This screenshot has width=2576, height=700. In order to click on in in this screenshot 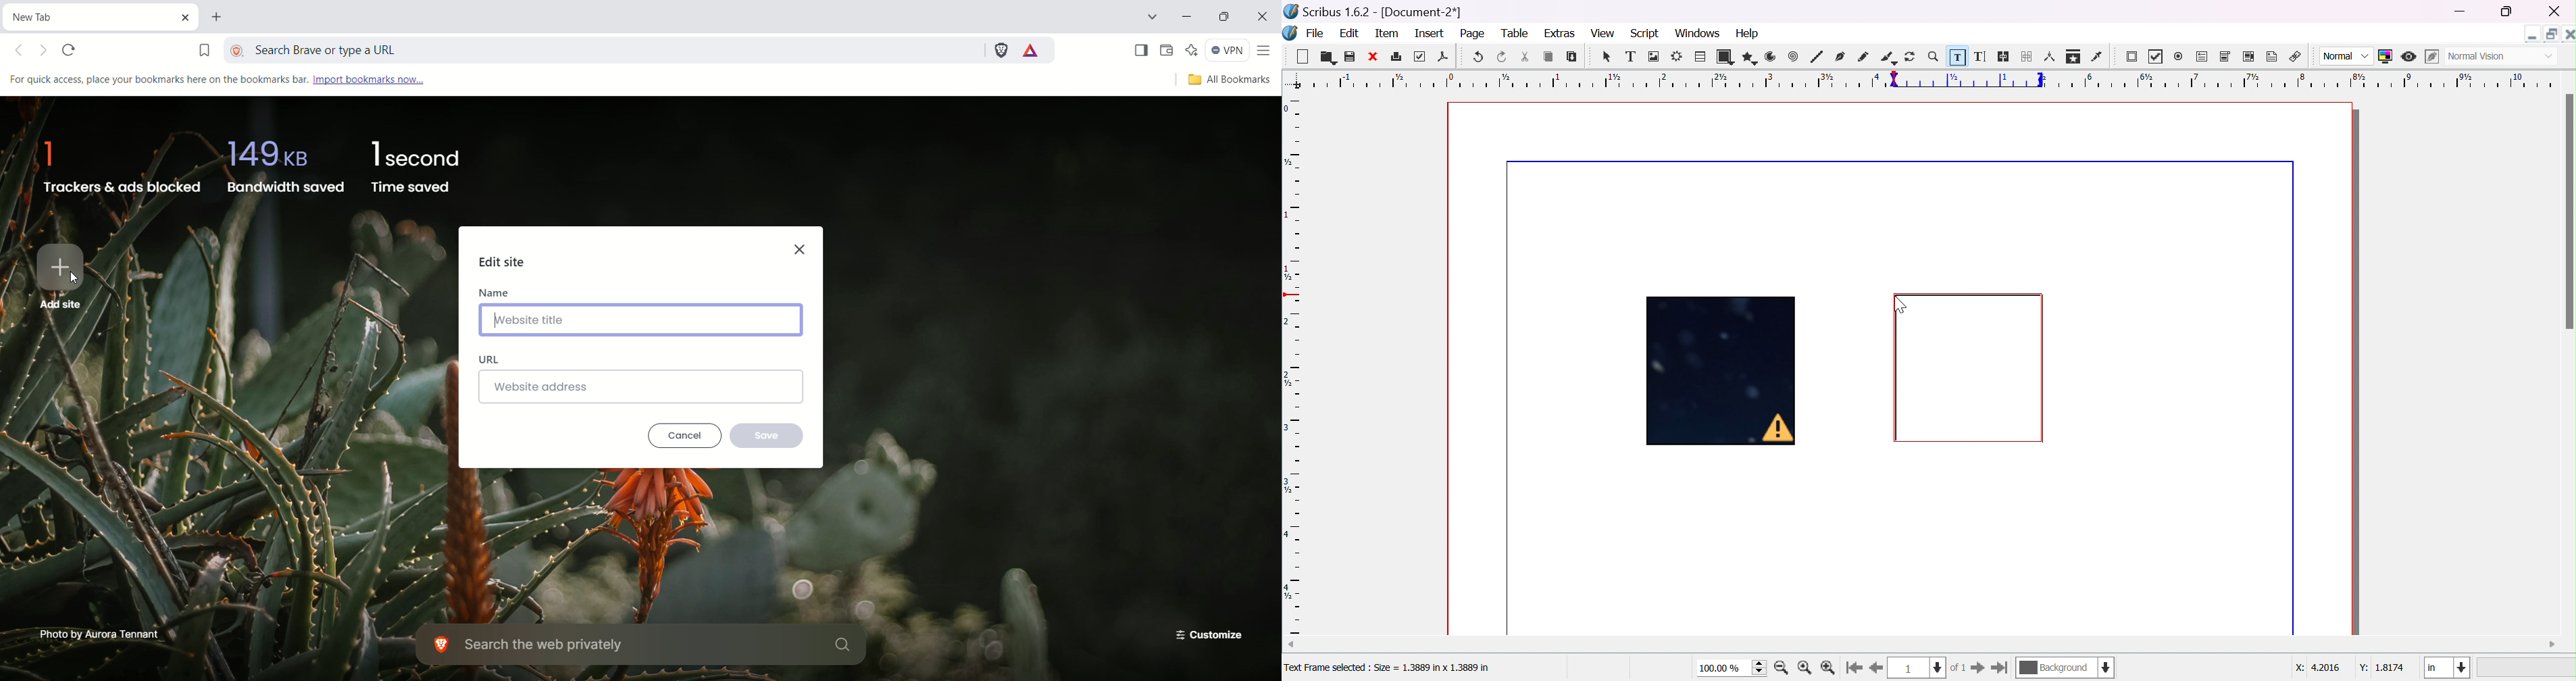, I will do `click(2448, 668)`.